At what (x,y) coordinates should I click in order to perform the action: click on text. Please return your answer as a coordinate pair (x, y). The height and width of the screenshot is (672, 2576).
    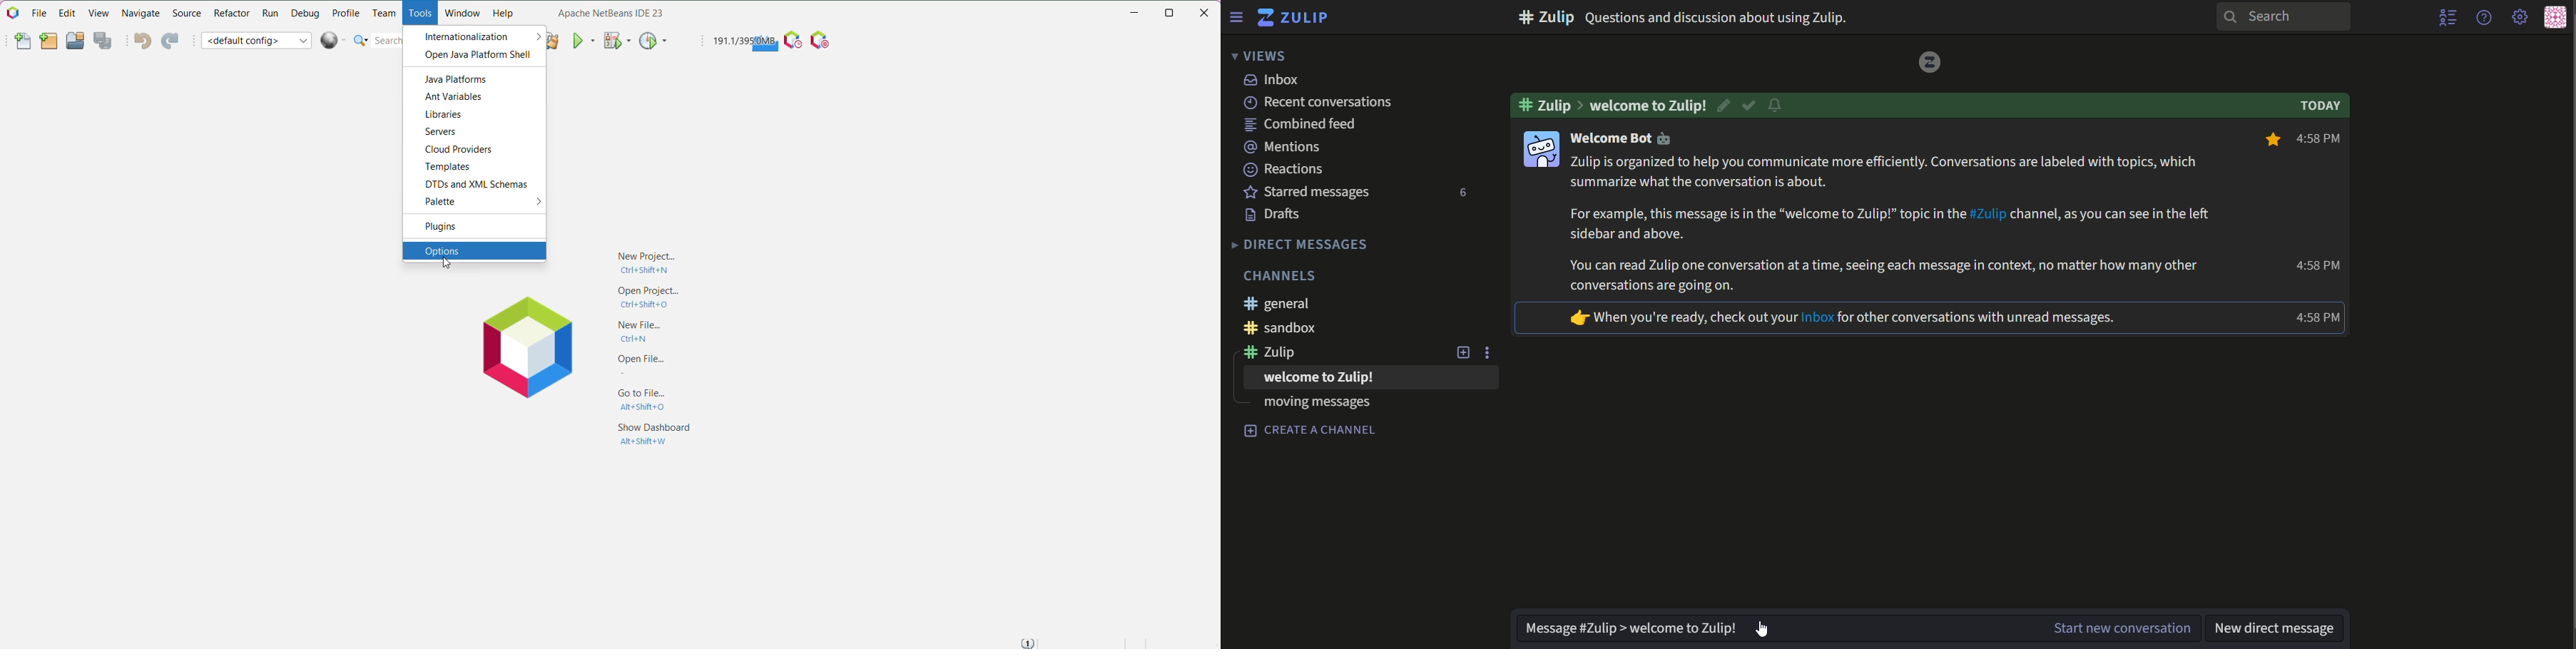
    Looking at the image, I should click on (2323, 106).